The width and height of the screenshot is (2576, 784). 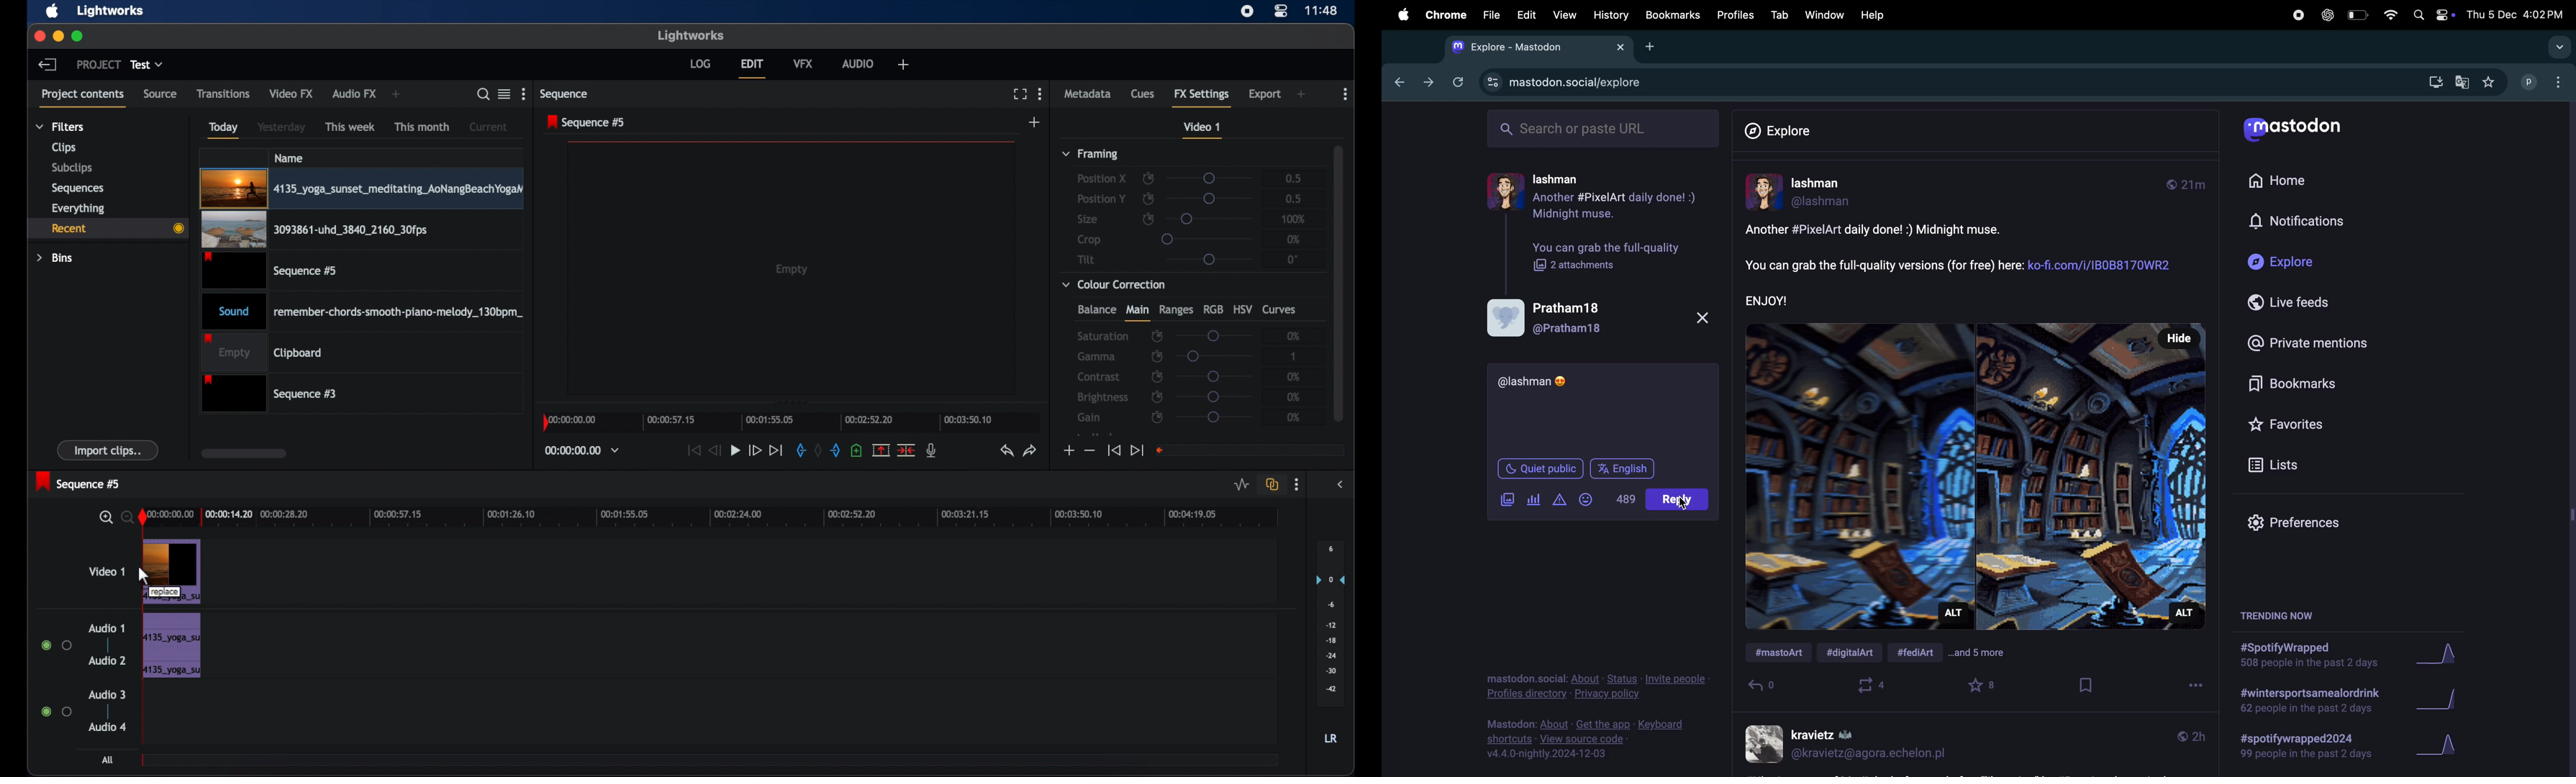 I want to click on privacy policy, so click(x=1599, y=686).